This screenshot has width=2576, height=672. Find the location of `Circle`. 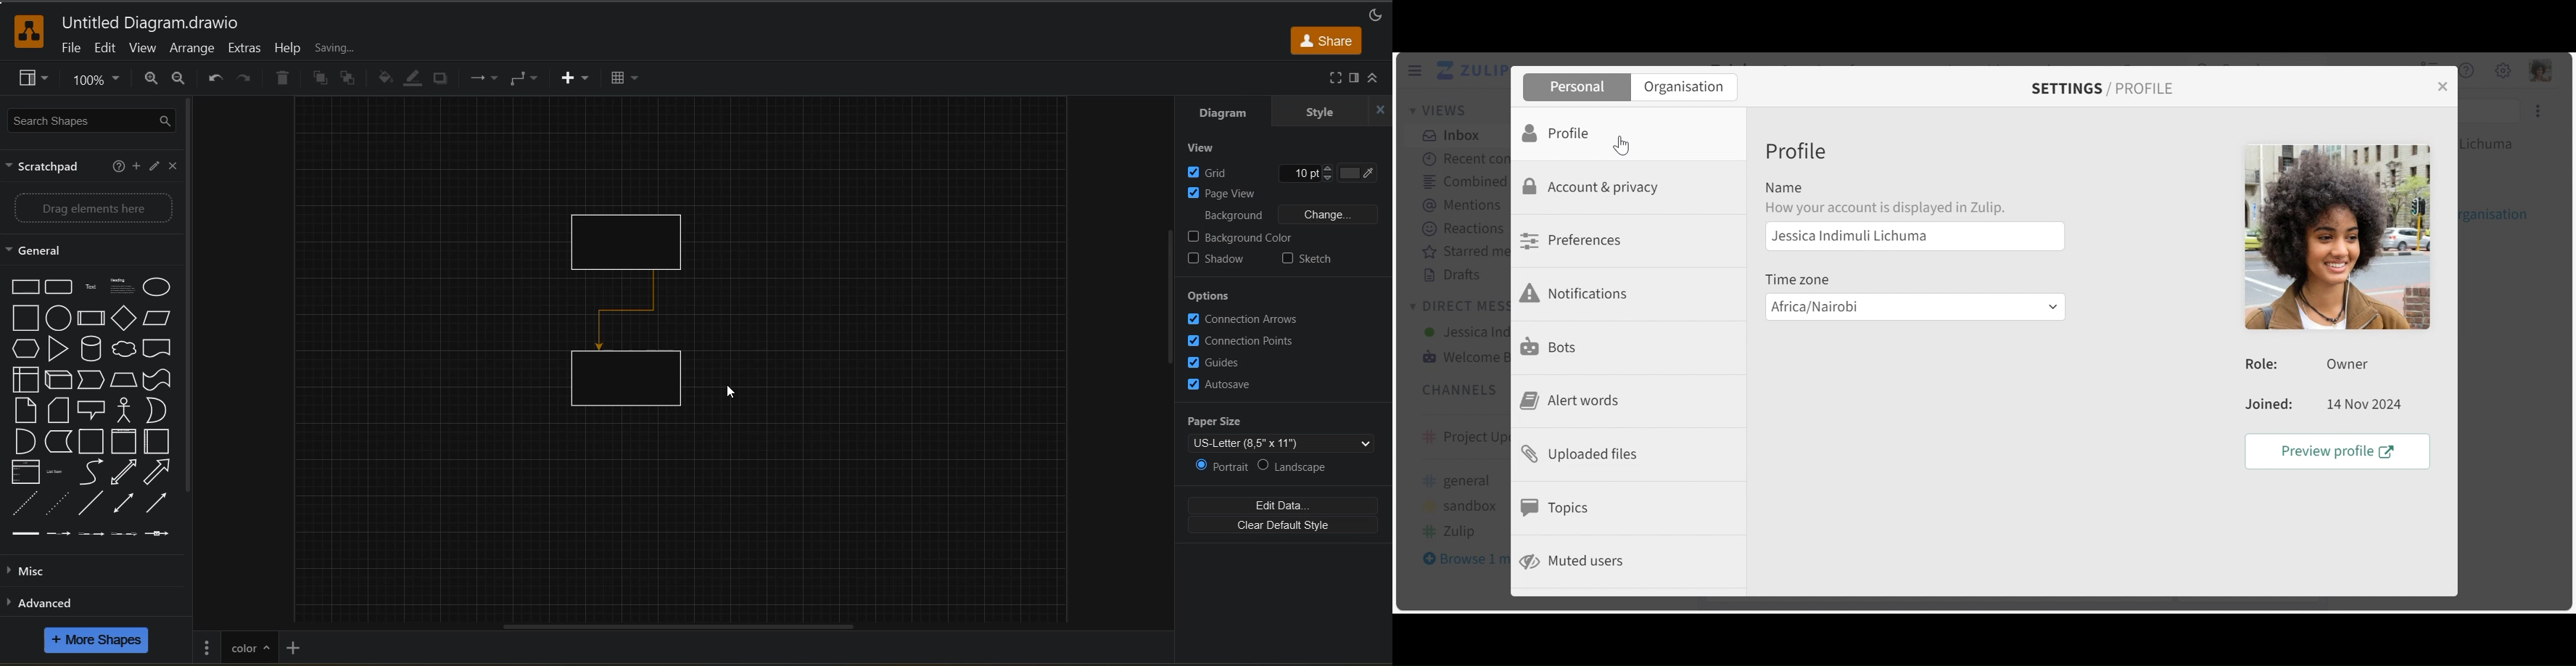

Circle is located at coordinates (58, 318).